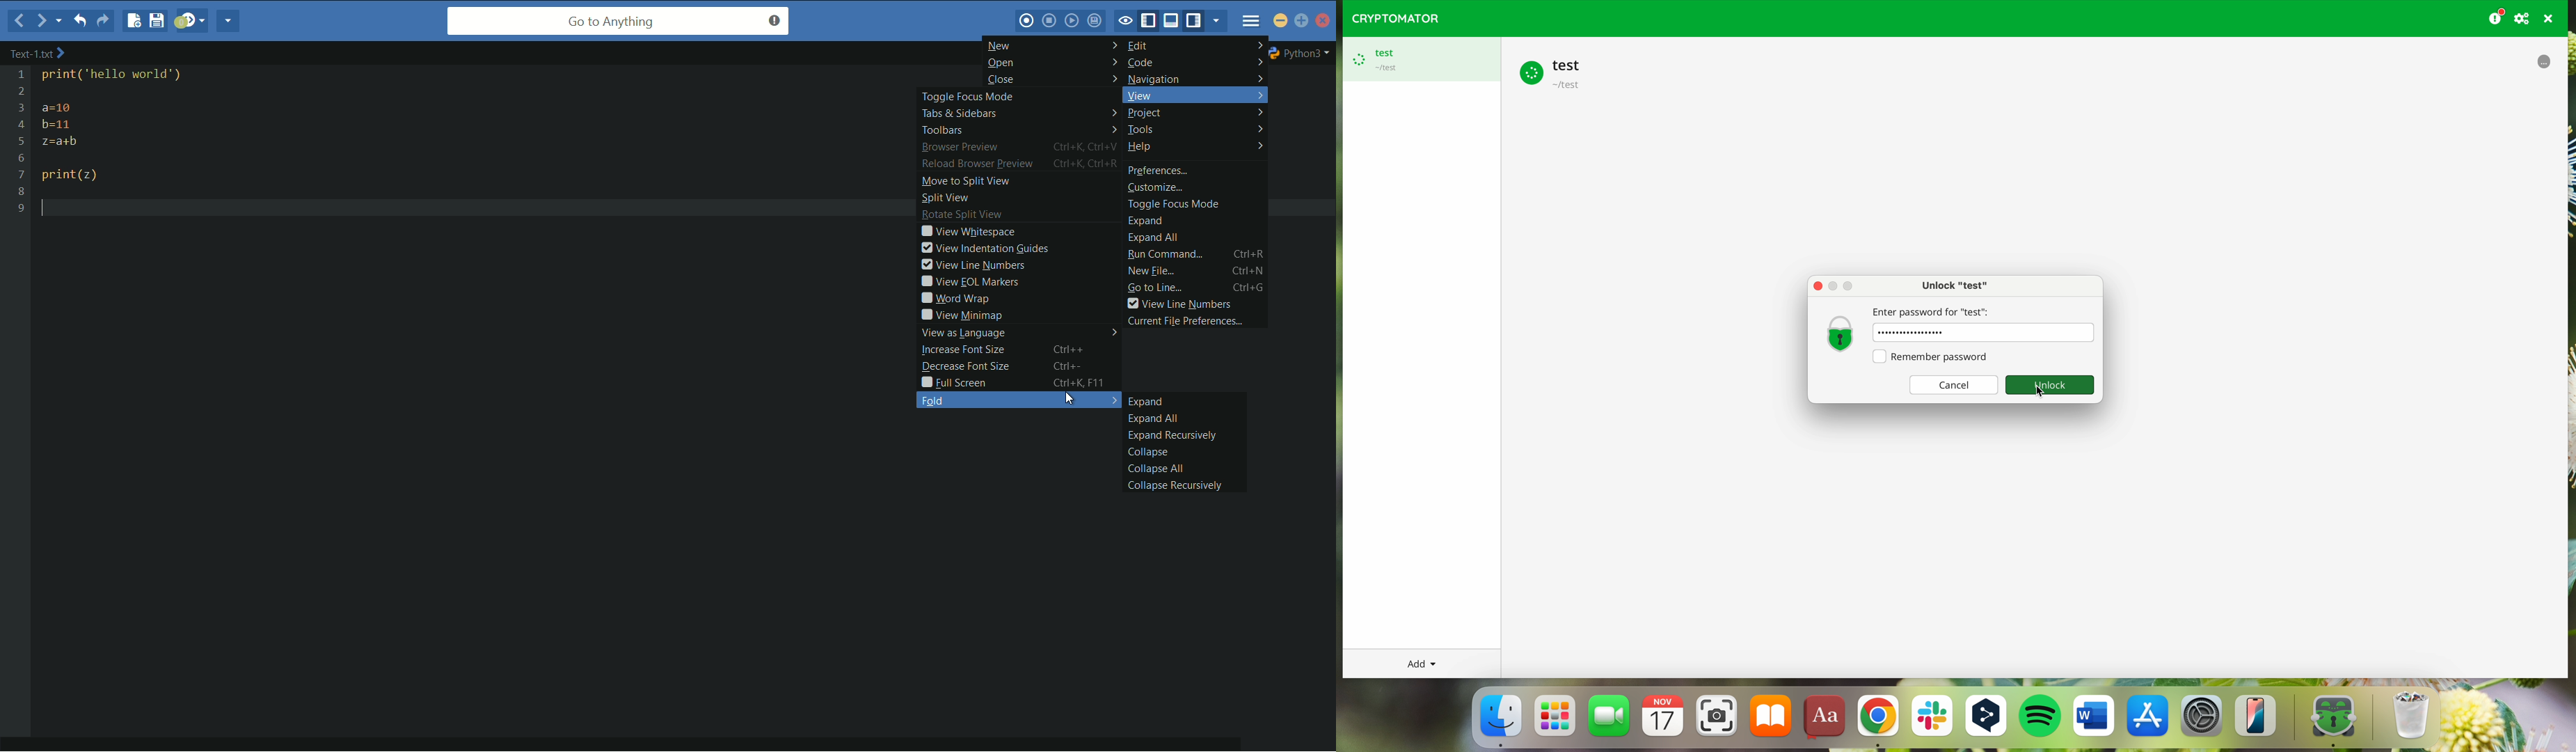 The width and height of the screenshot is (2576, 756). Describe the element at coordinates (1172, 485) in the screenshot. I see `collapse recursively` at that location.